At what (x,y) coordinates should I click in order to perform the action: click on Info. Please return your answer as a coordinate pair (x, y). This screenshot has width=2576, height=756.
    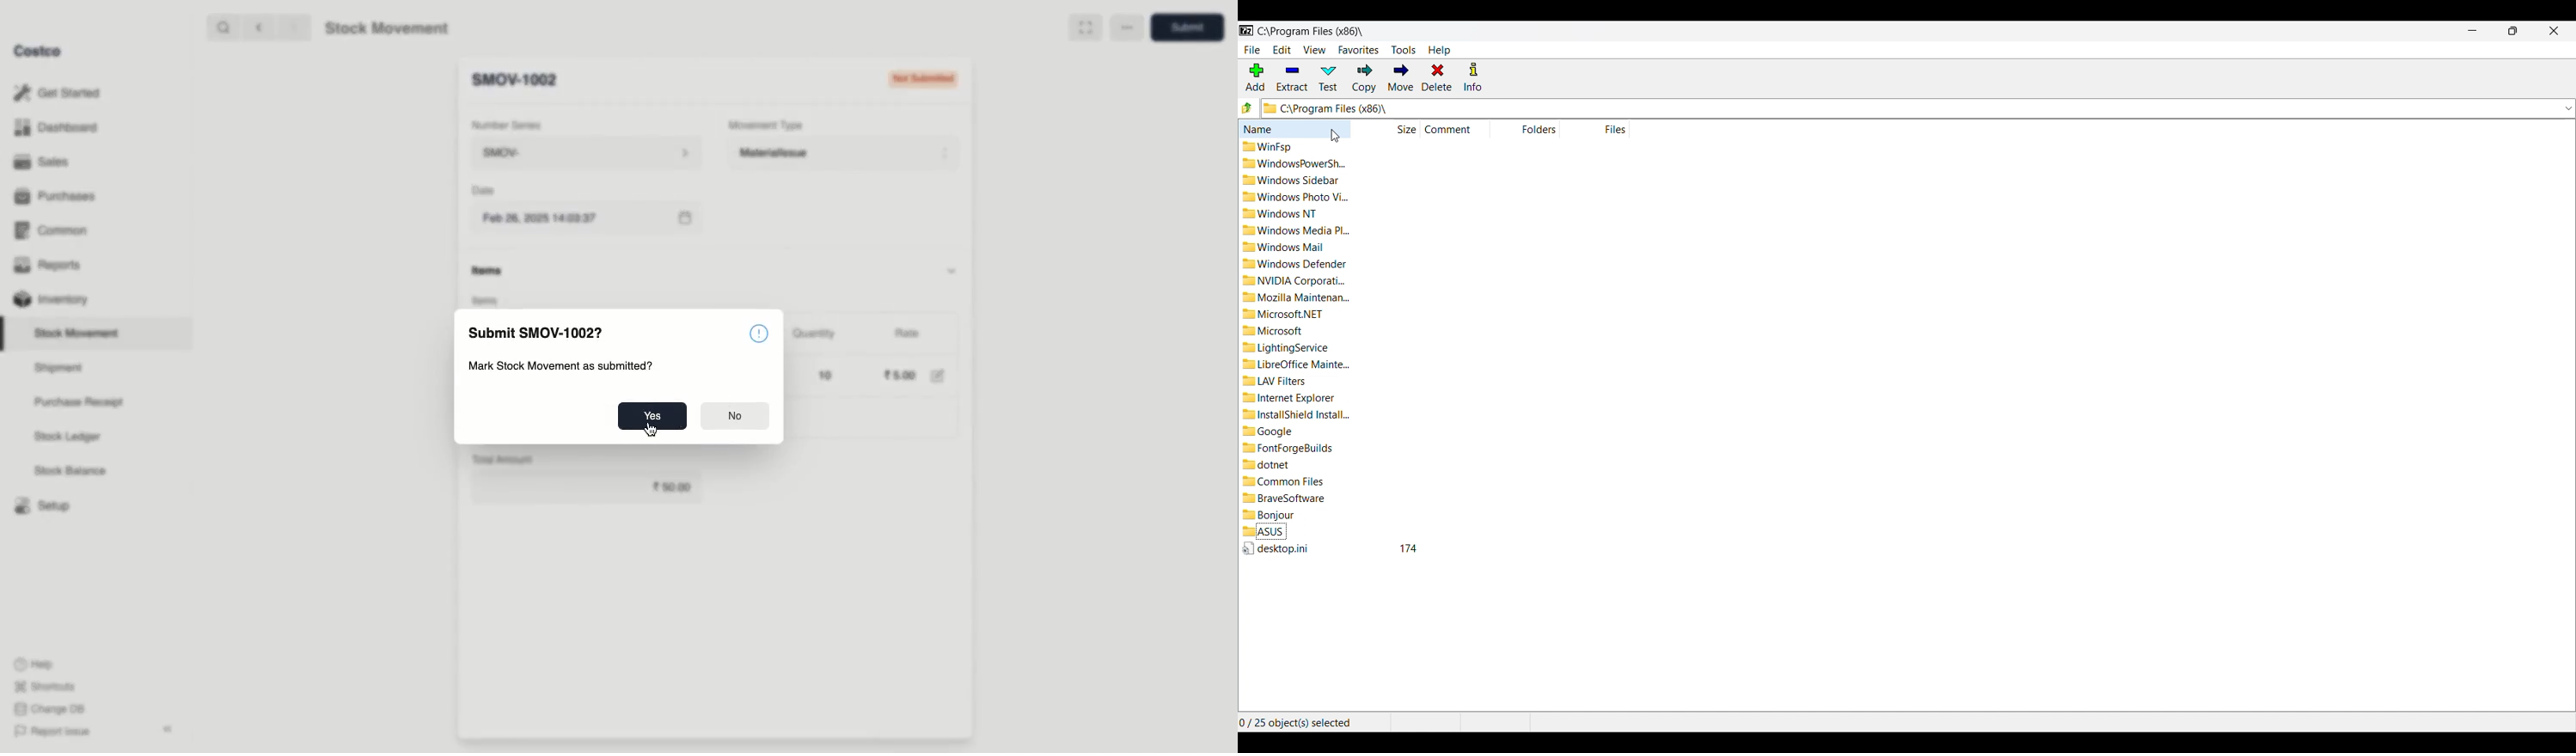
    Looking at the image, I should click on (1473, 77).